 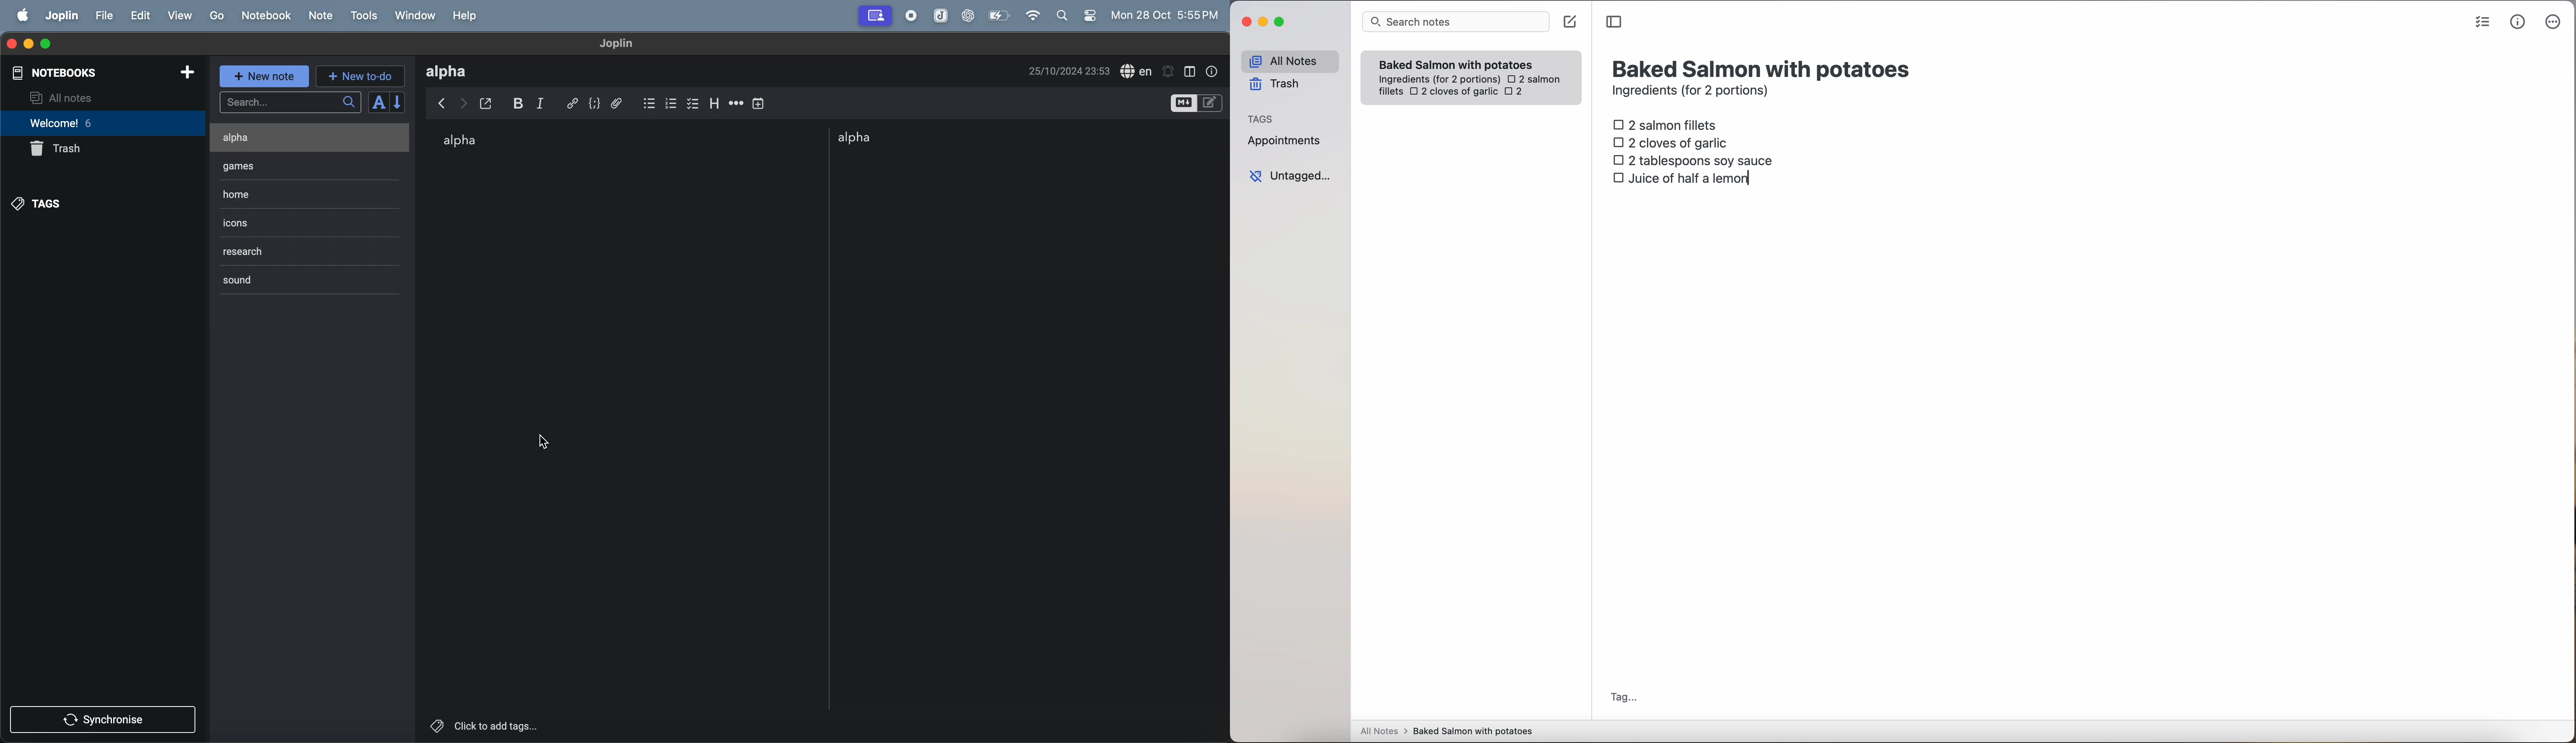 What do you see at coordinates (736, 103) in the screenshot?
I see `horrizontal lines` at bounding box center [736, 103].